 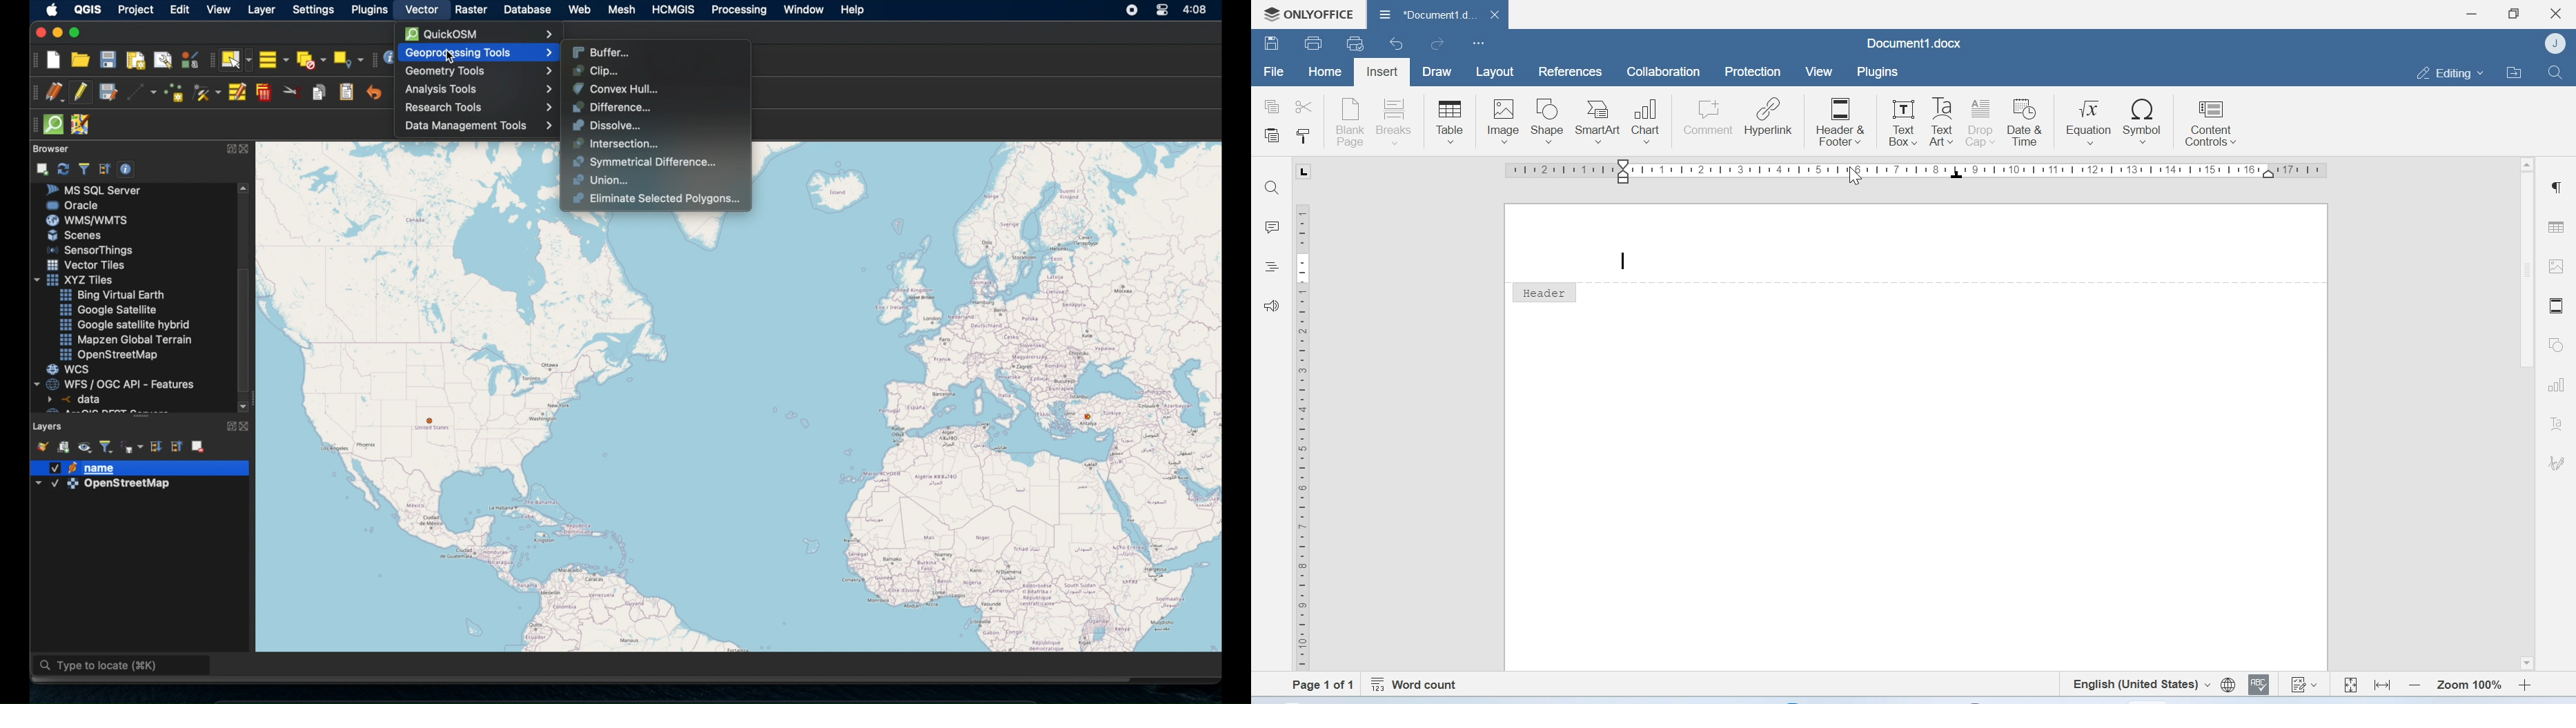 I want to click on Chart, so click(x=1651, y=119).